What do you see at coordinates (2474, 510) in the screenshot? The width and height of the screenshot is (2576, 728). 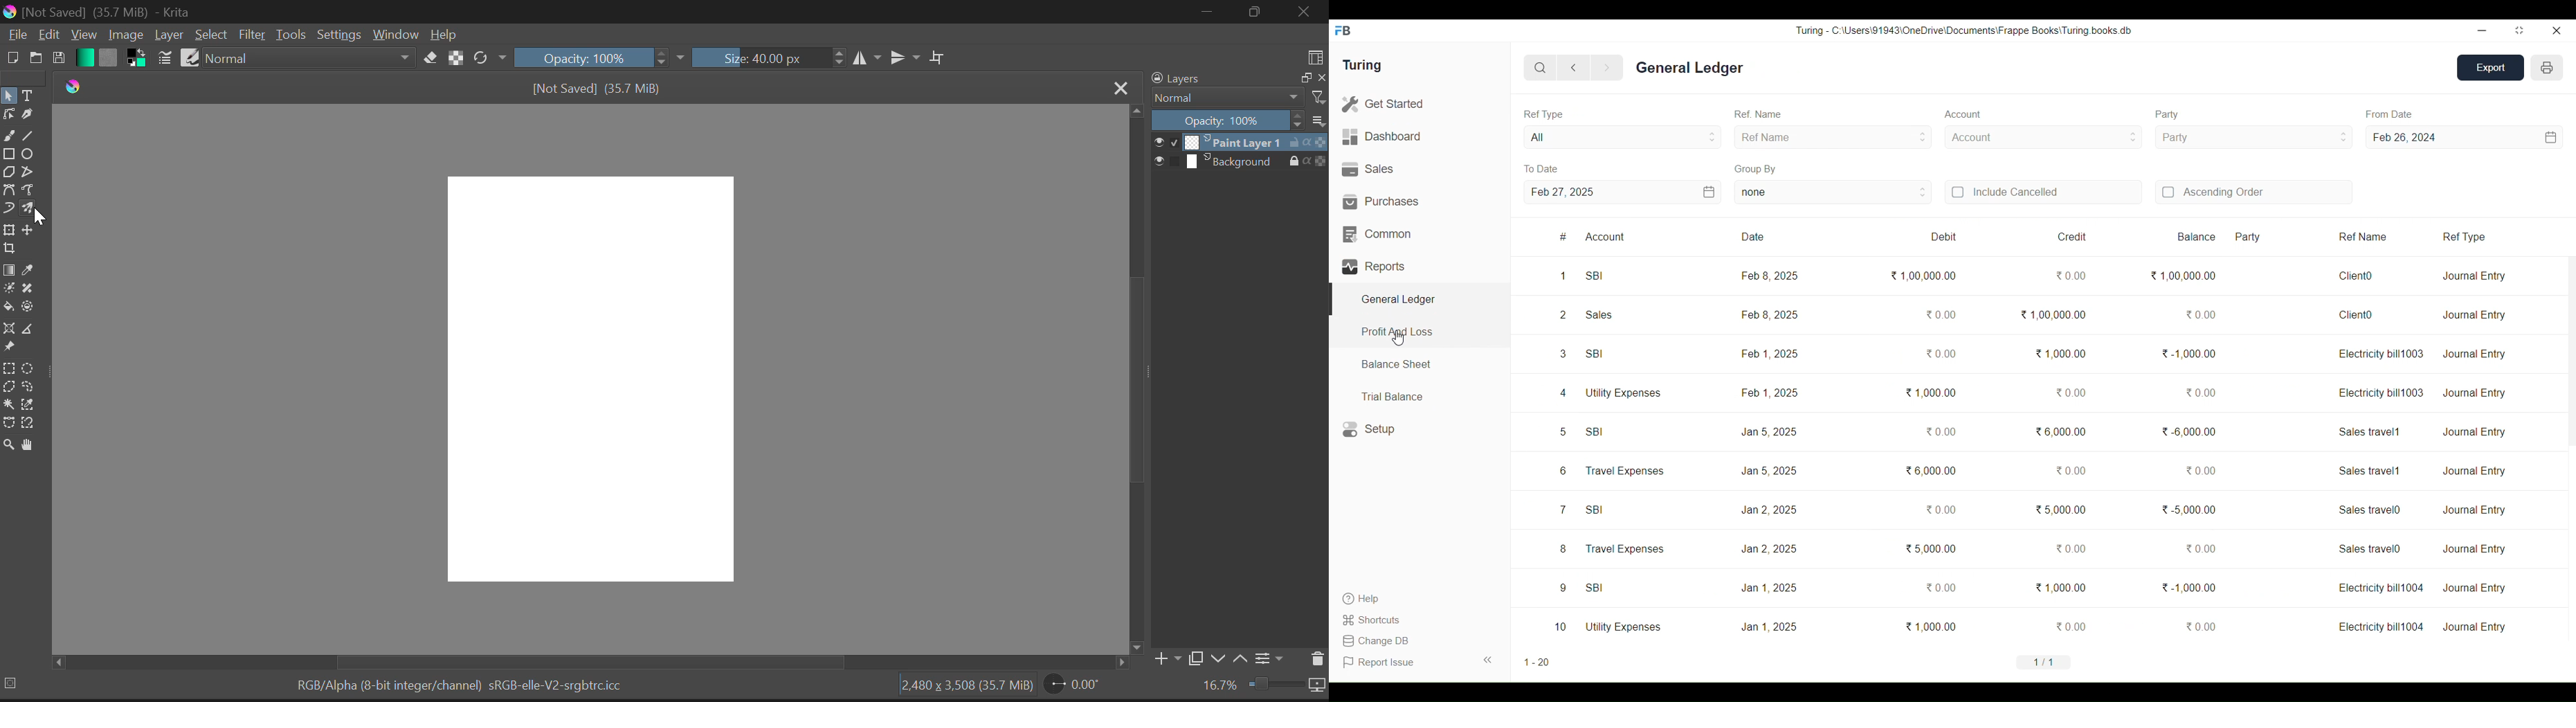 I see `Journal Entry` at bounding box center [2474, 510].